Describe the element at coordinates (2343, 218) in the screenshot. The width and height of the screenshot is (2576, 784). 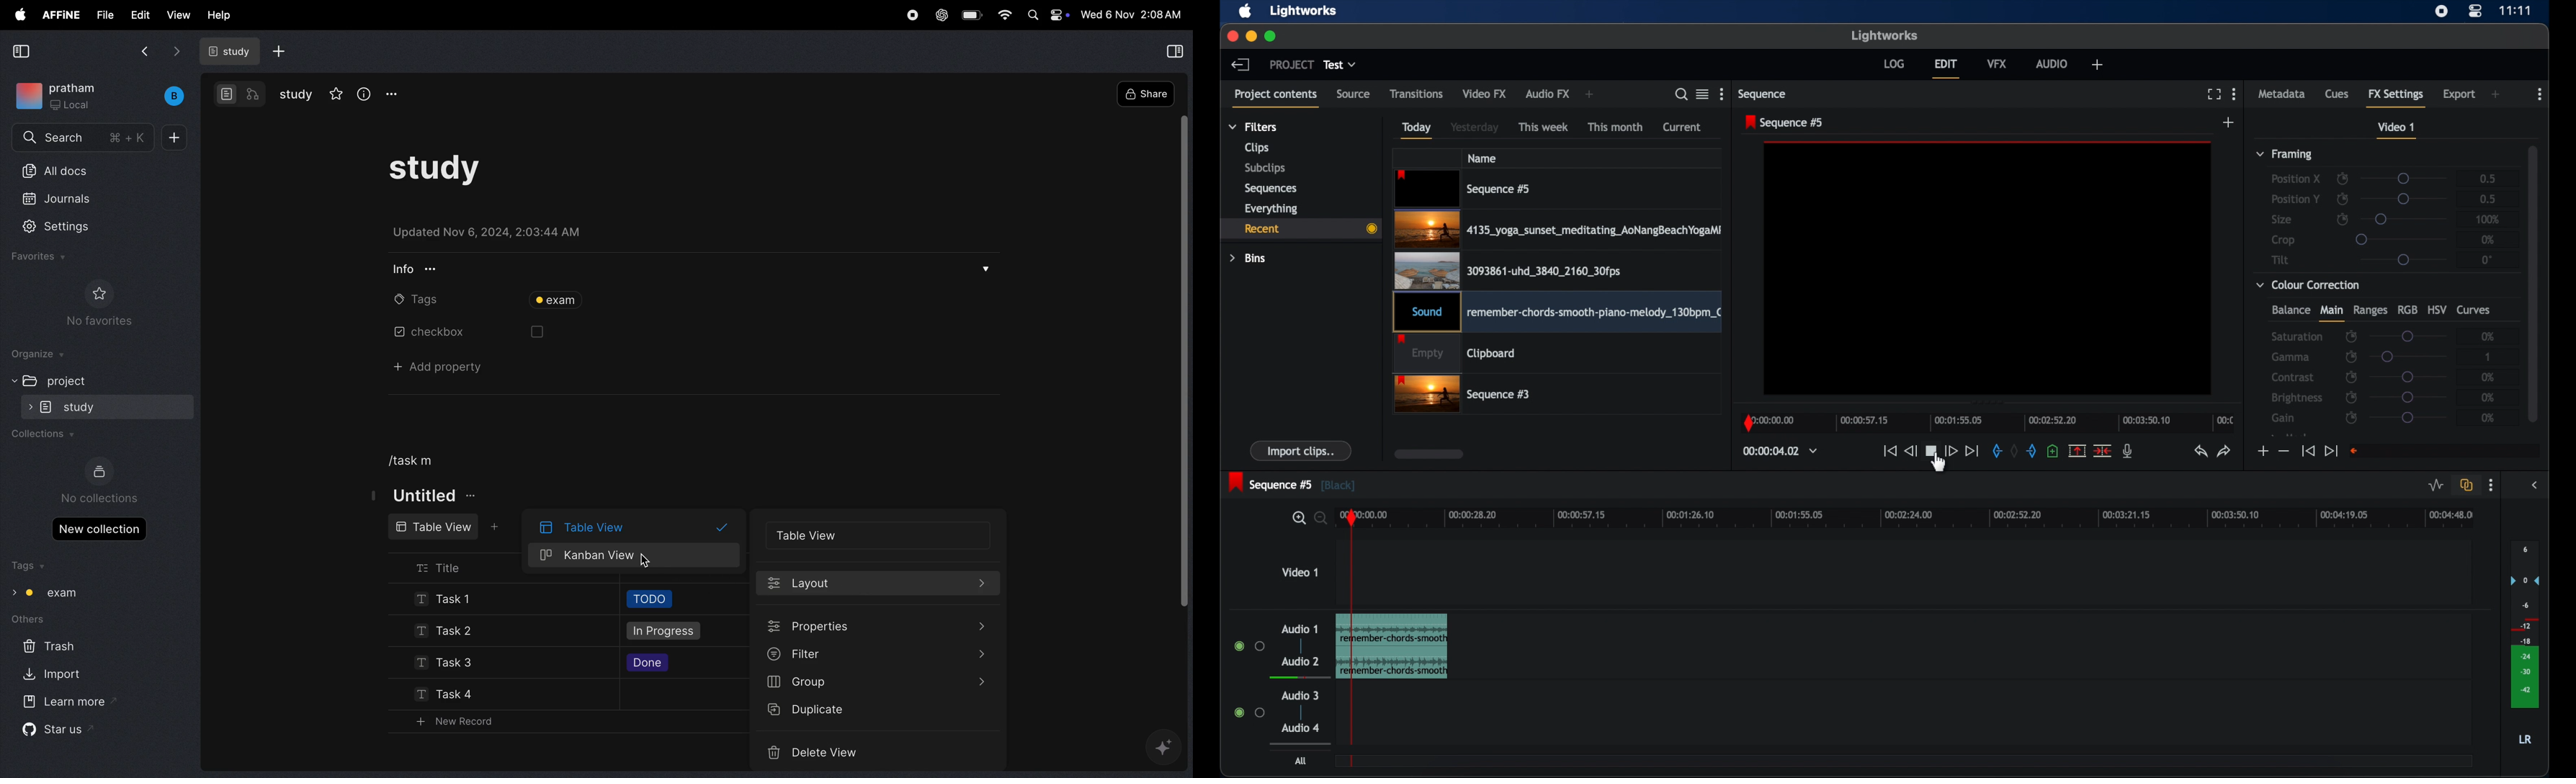
I see `enable/disable keyframe` at that location.